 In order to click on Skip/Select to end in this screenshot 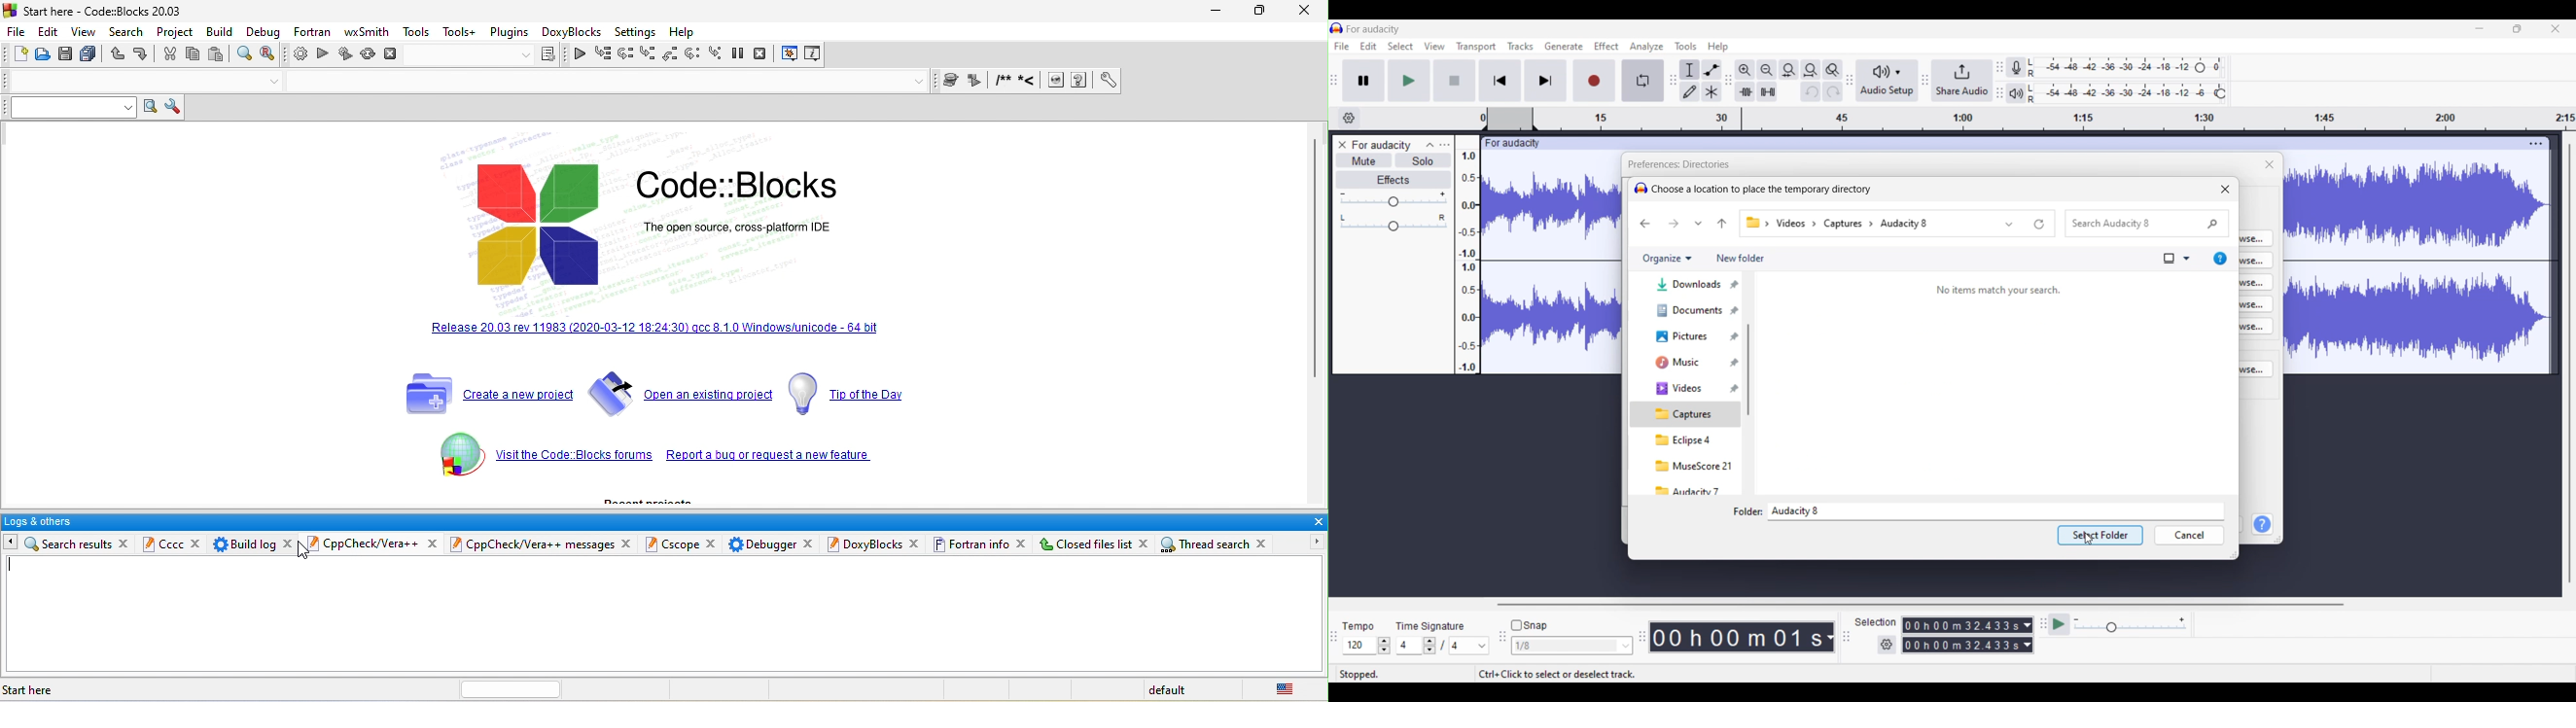, I will do `click(1546, 81)`.